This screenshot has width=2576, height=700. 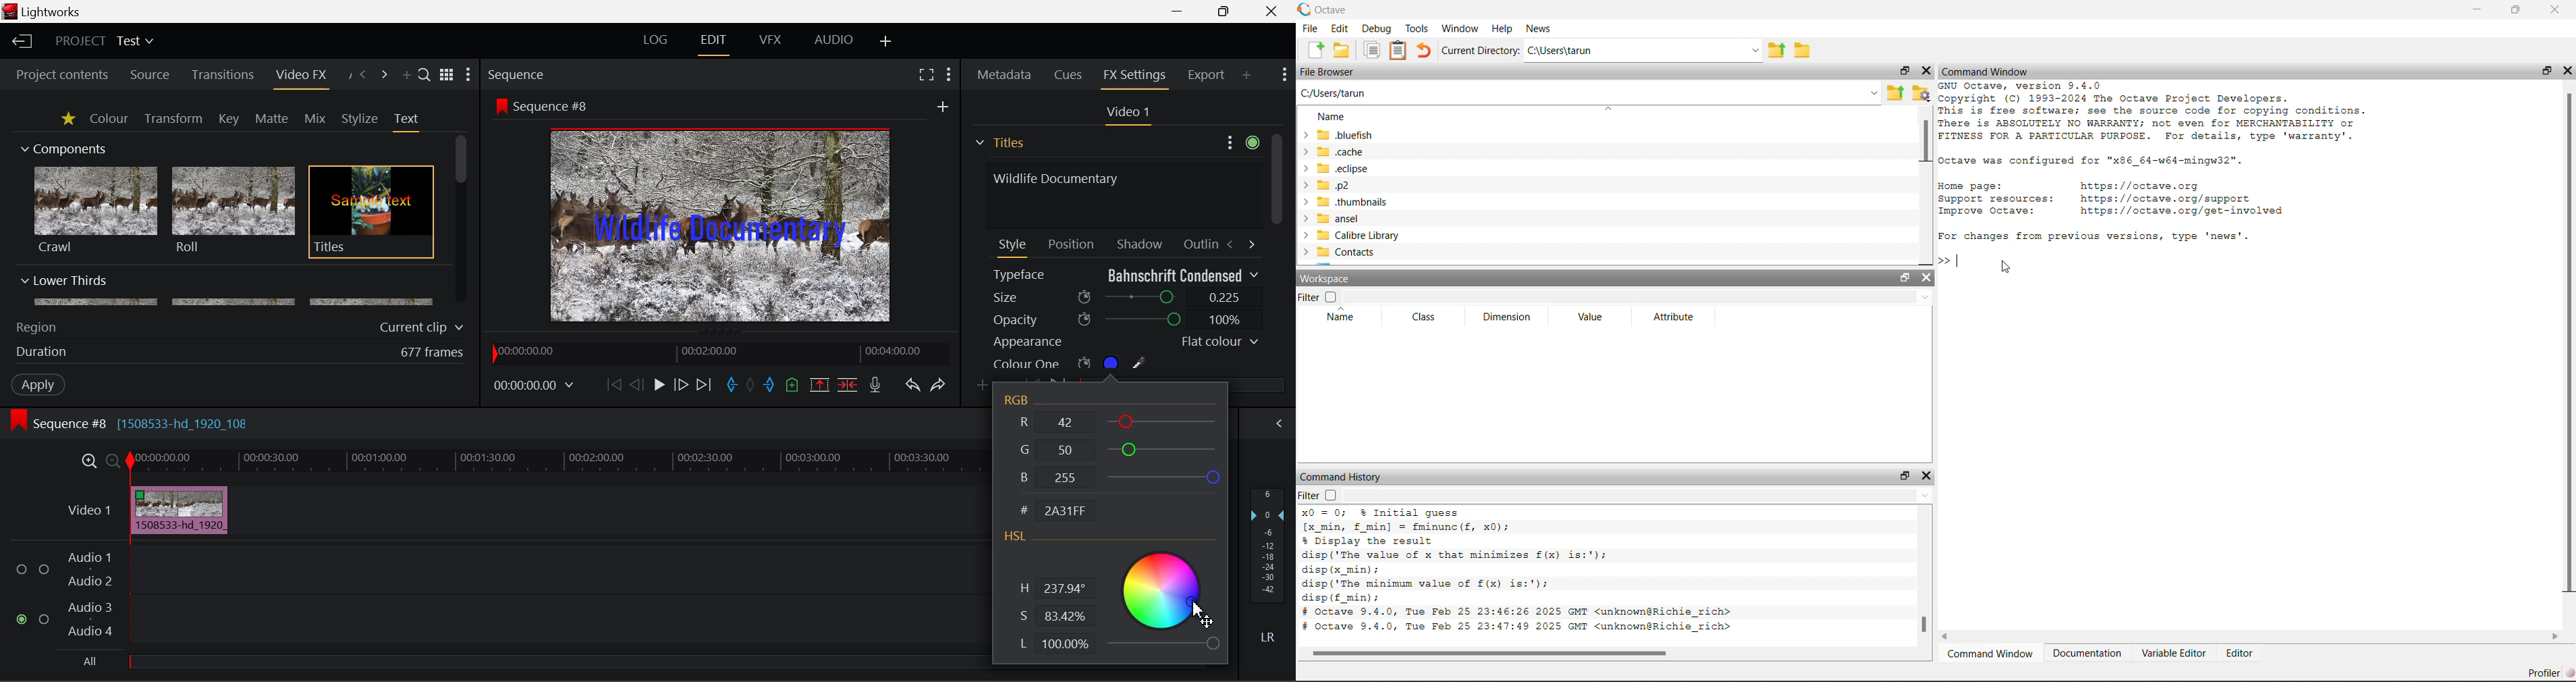 I want to click on Toggle list and title view, so click(x=448, y=75).